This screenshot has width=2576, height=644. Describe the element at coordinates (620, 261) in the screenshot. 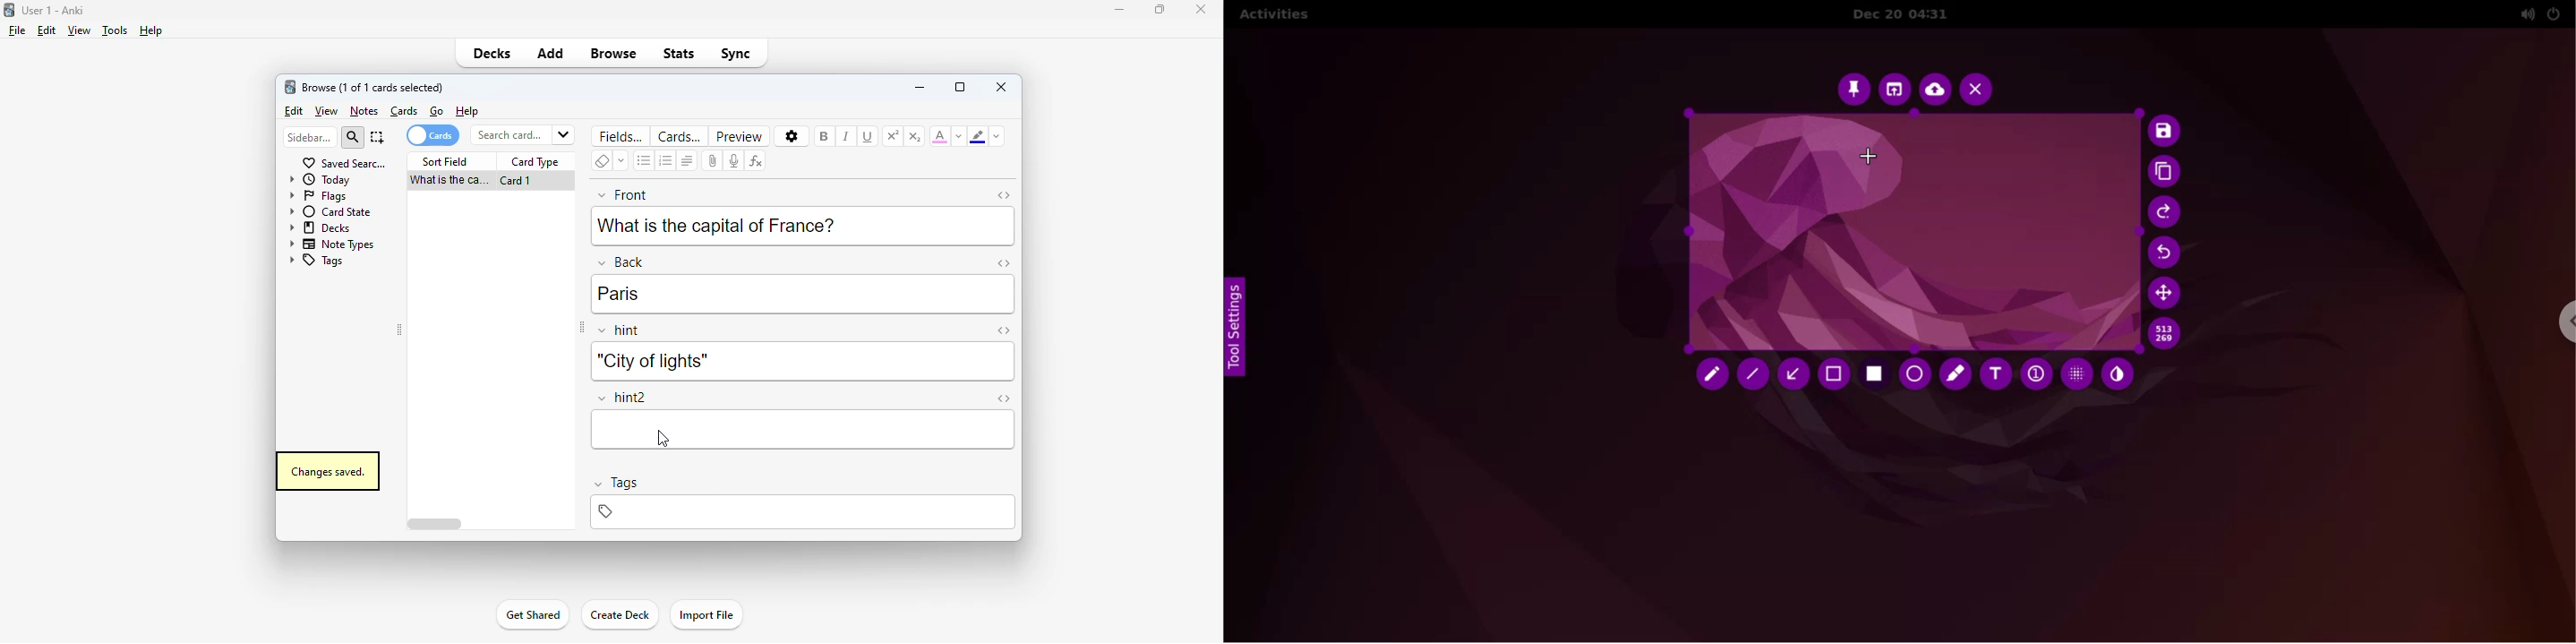

I see `back` at that location.